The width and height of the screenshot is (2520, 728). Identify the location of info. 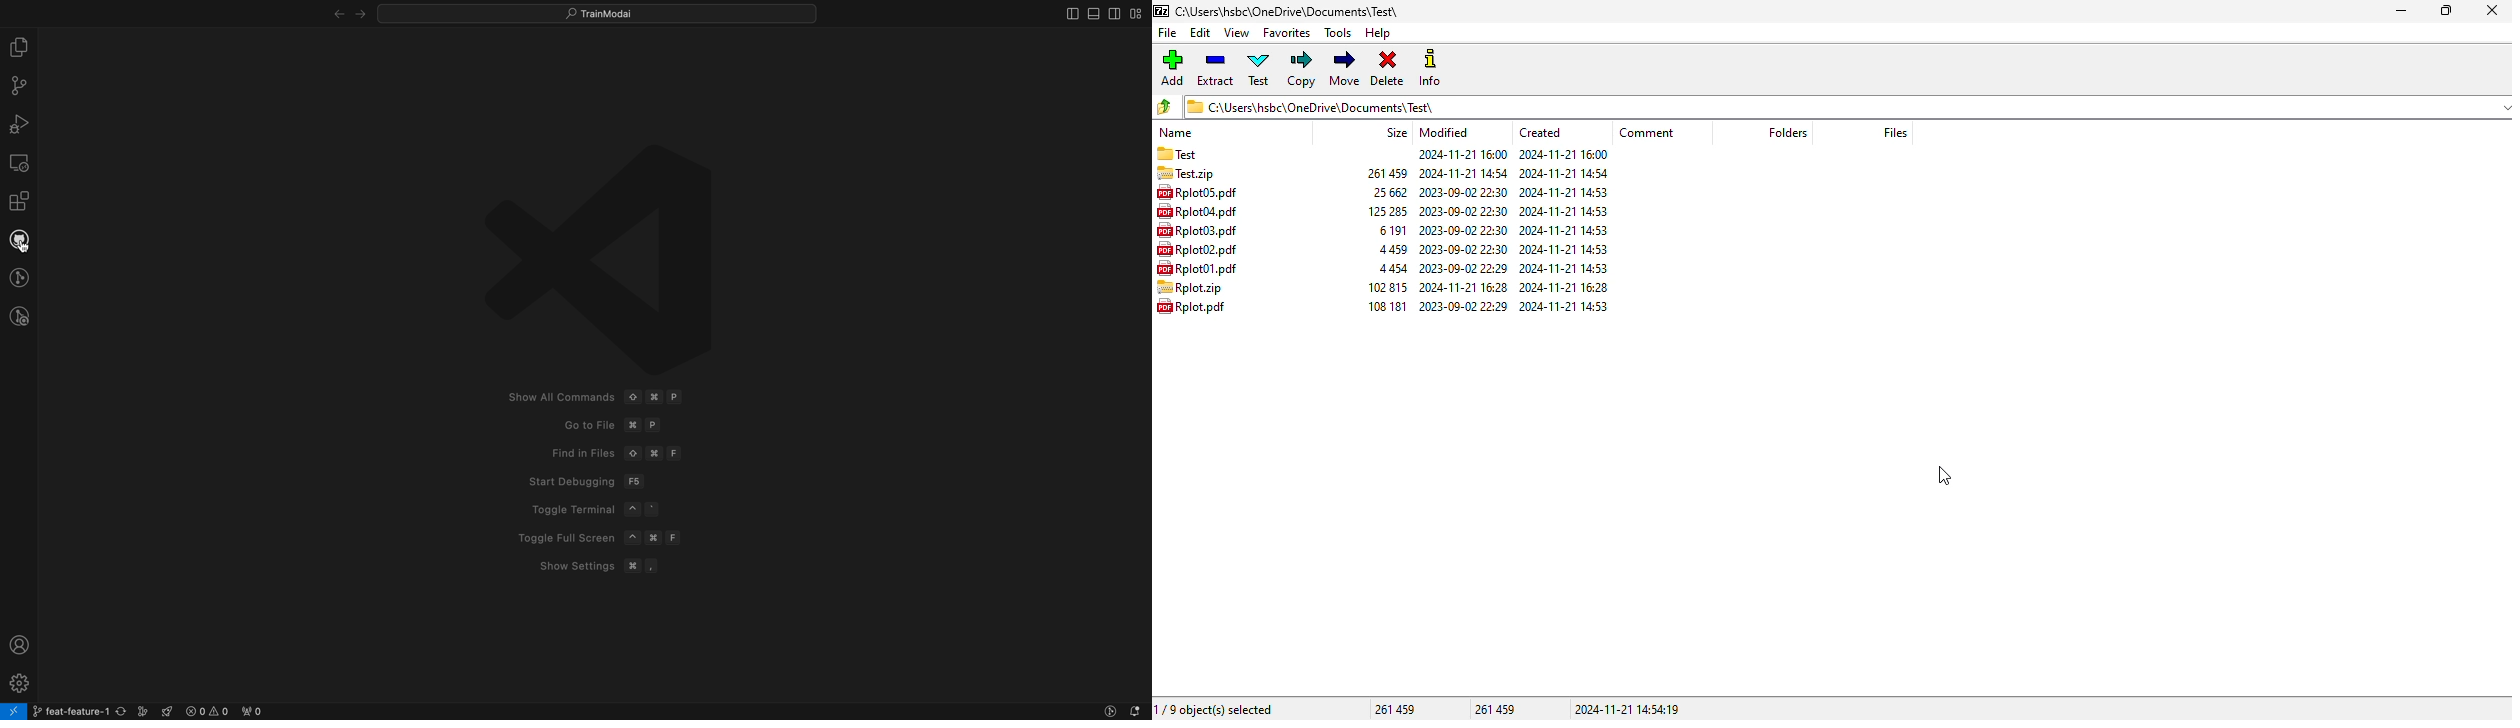
(1431, 67).